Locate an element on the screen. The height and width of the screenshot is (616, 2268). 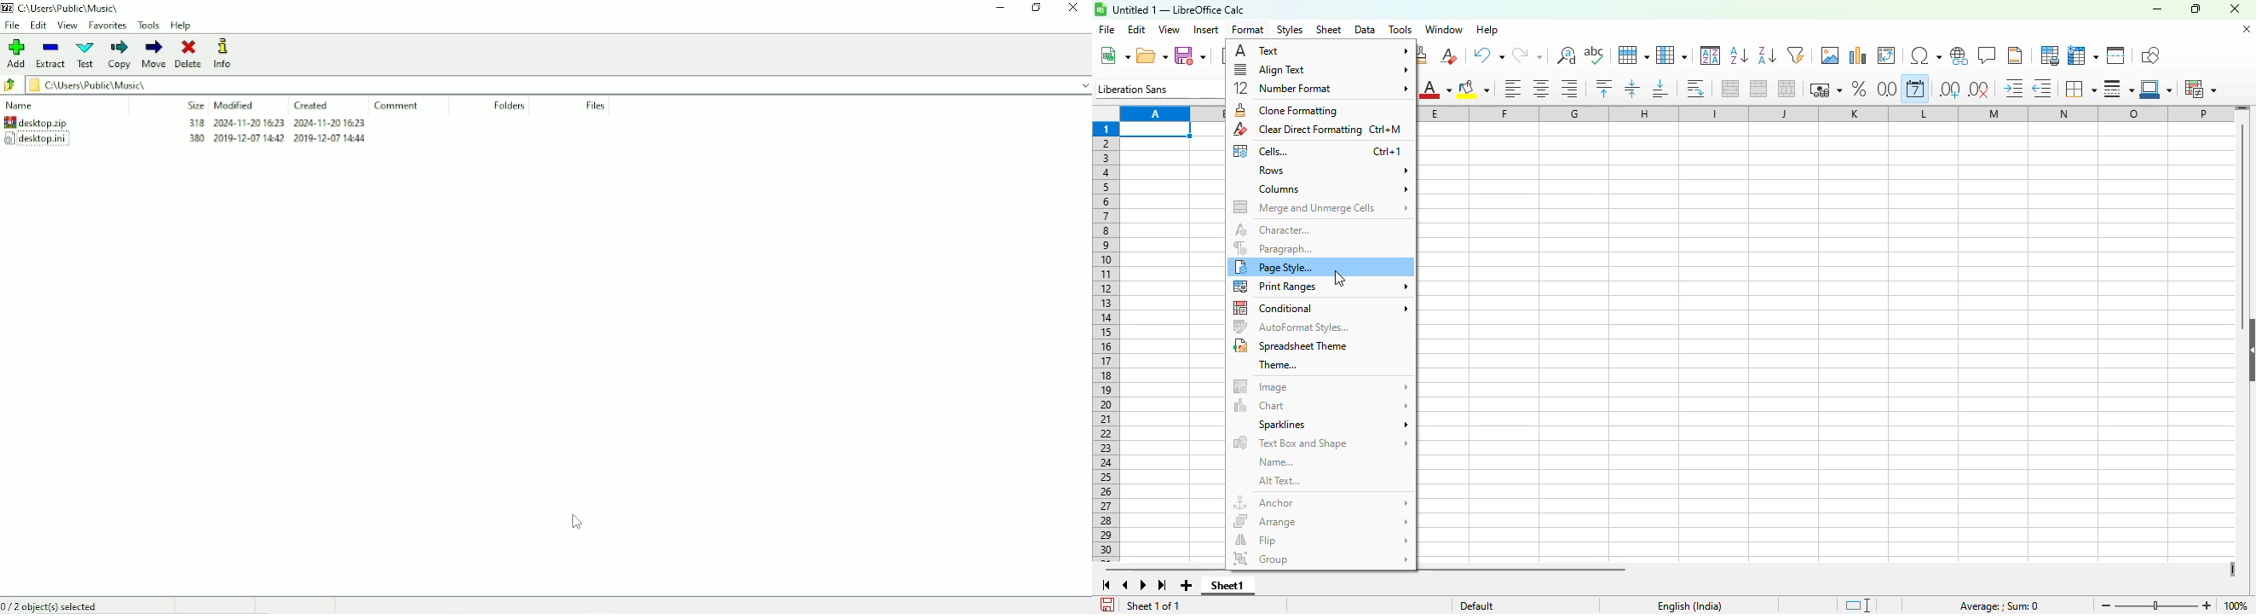
insert is located at coordinates (1206, 30).